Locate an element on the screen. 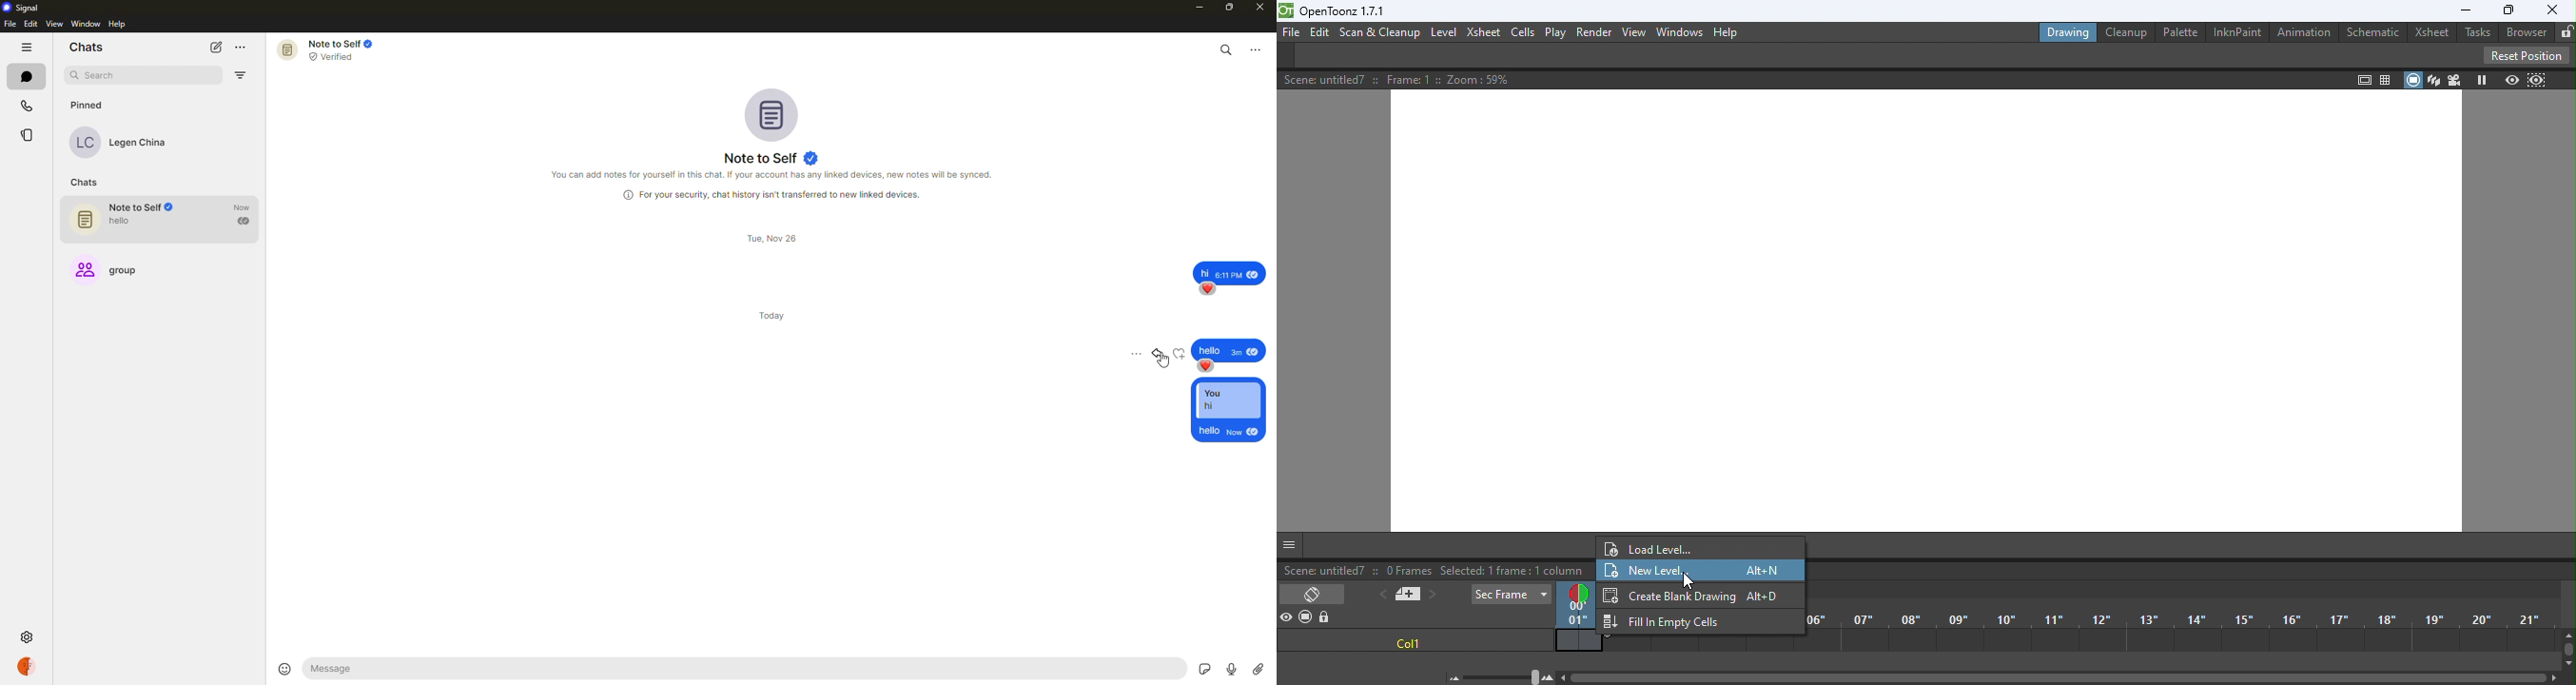 The image size is (2576, 700). Zoom in is located at coordinates (1549, 677).